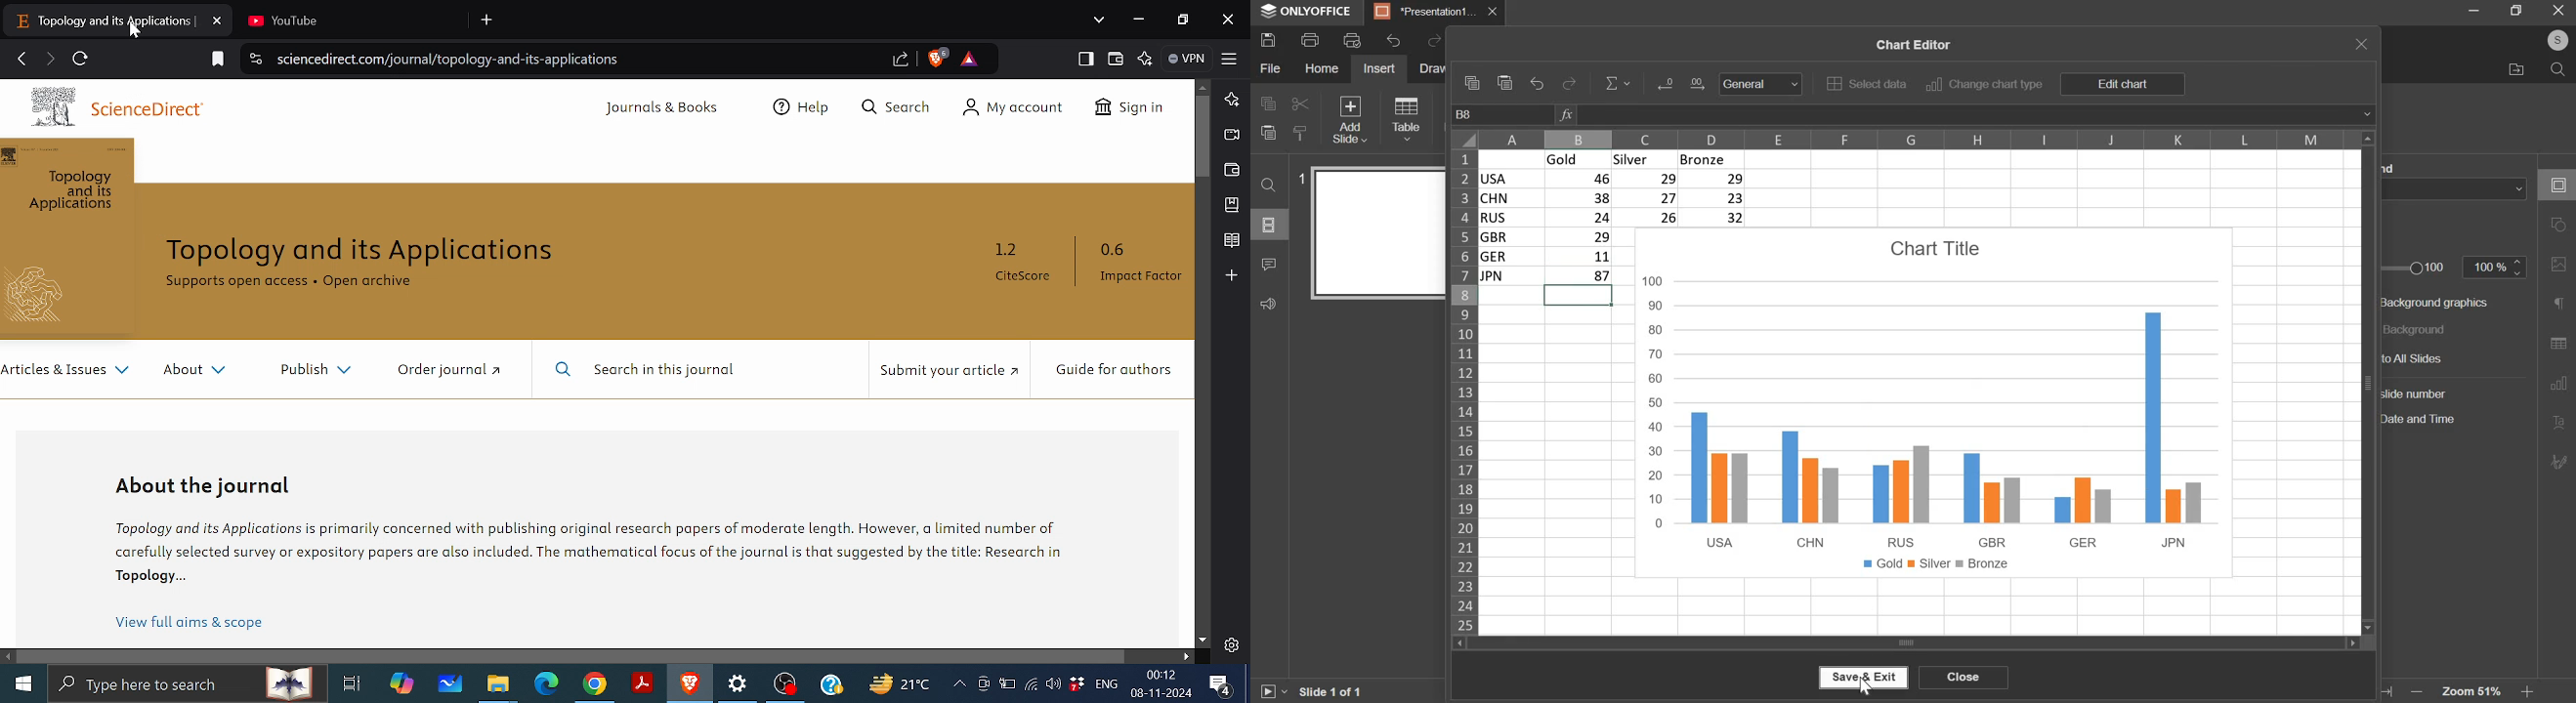  Describe the element at coordinates (1760, 83) in the screenshot. I see `General` at that location.